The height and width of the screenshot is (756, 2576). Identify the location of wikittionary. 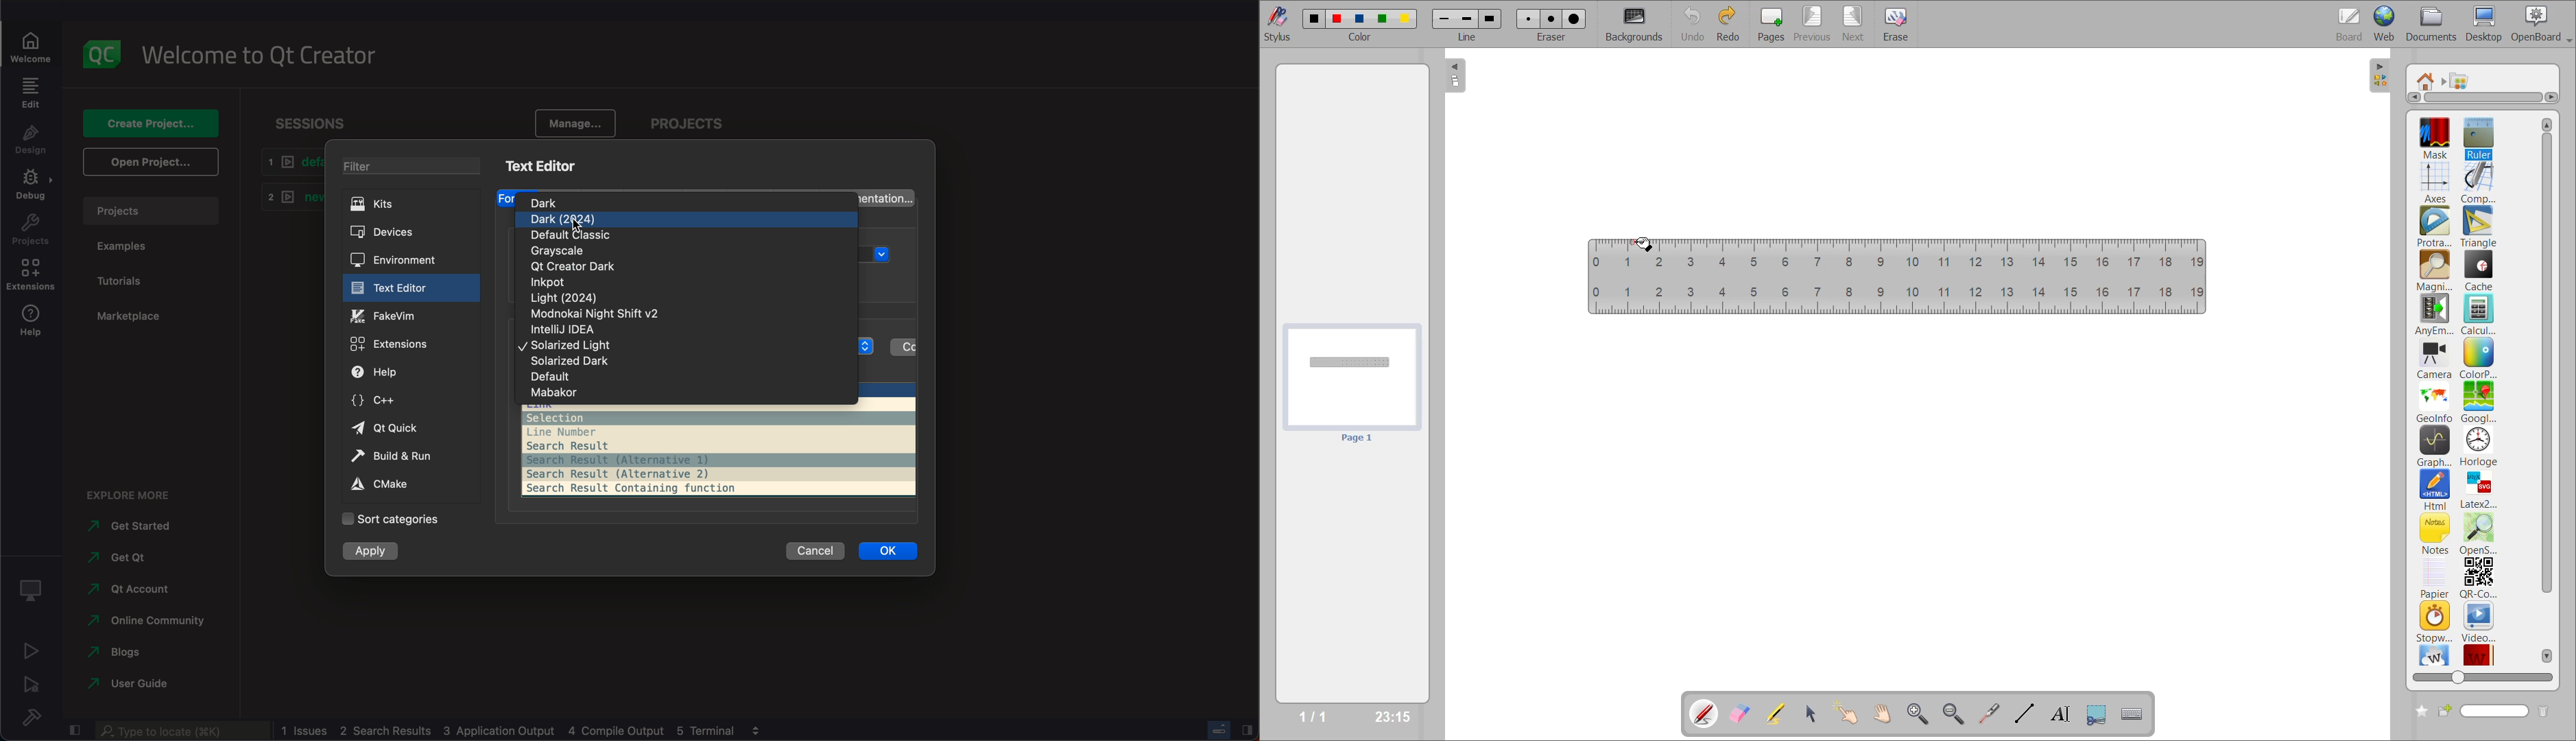
(2479, 653).